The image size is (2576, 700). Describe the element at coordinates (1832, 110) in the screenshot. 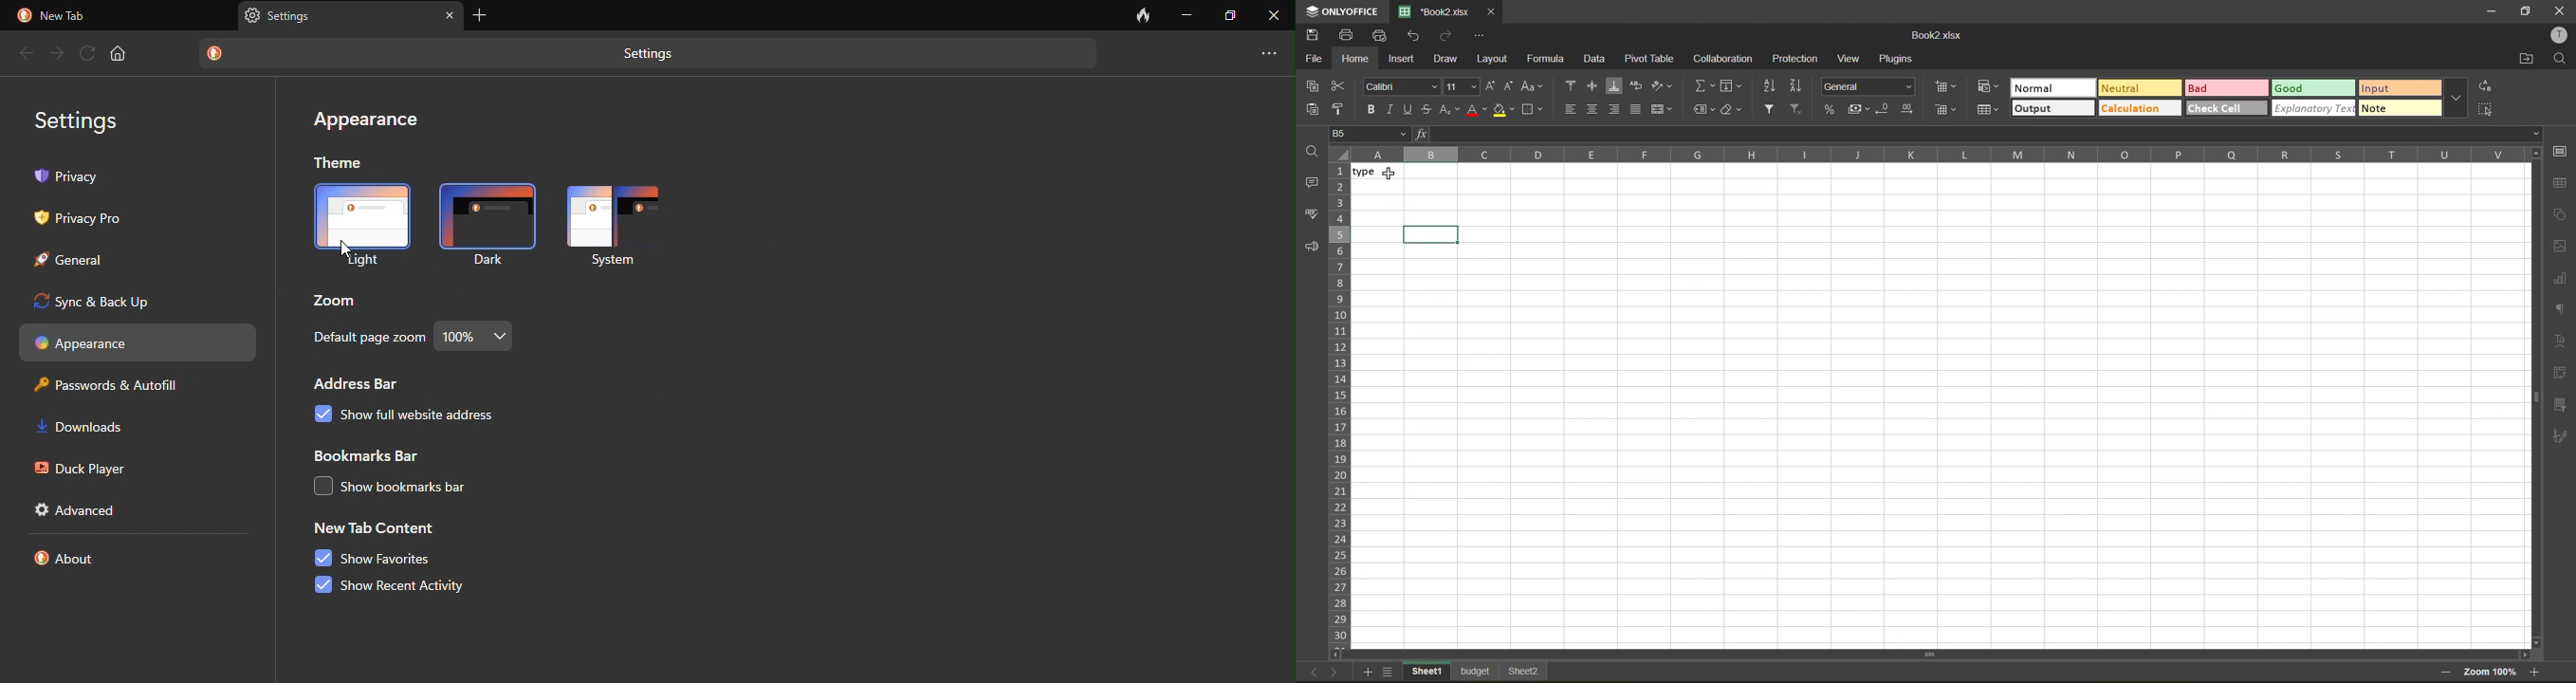

I see `percent` at that location.